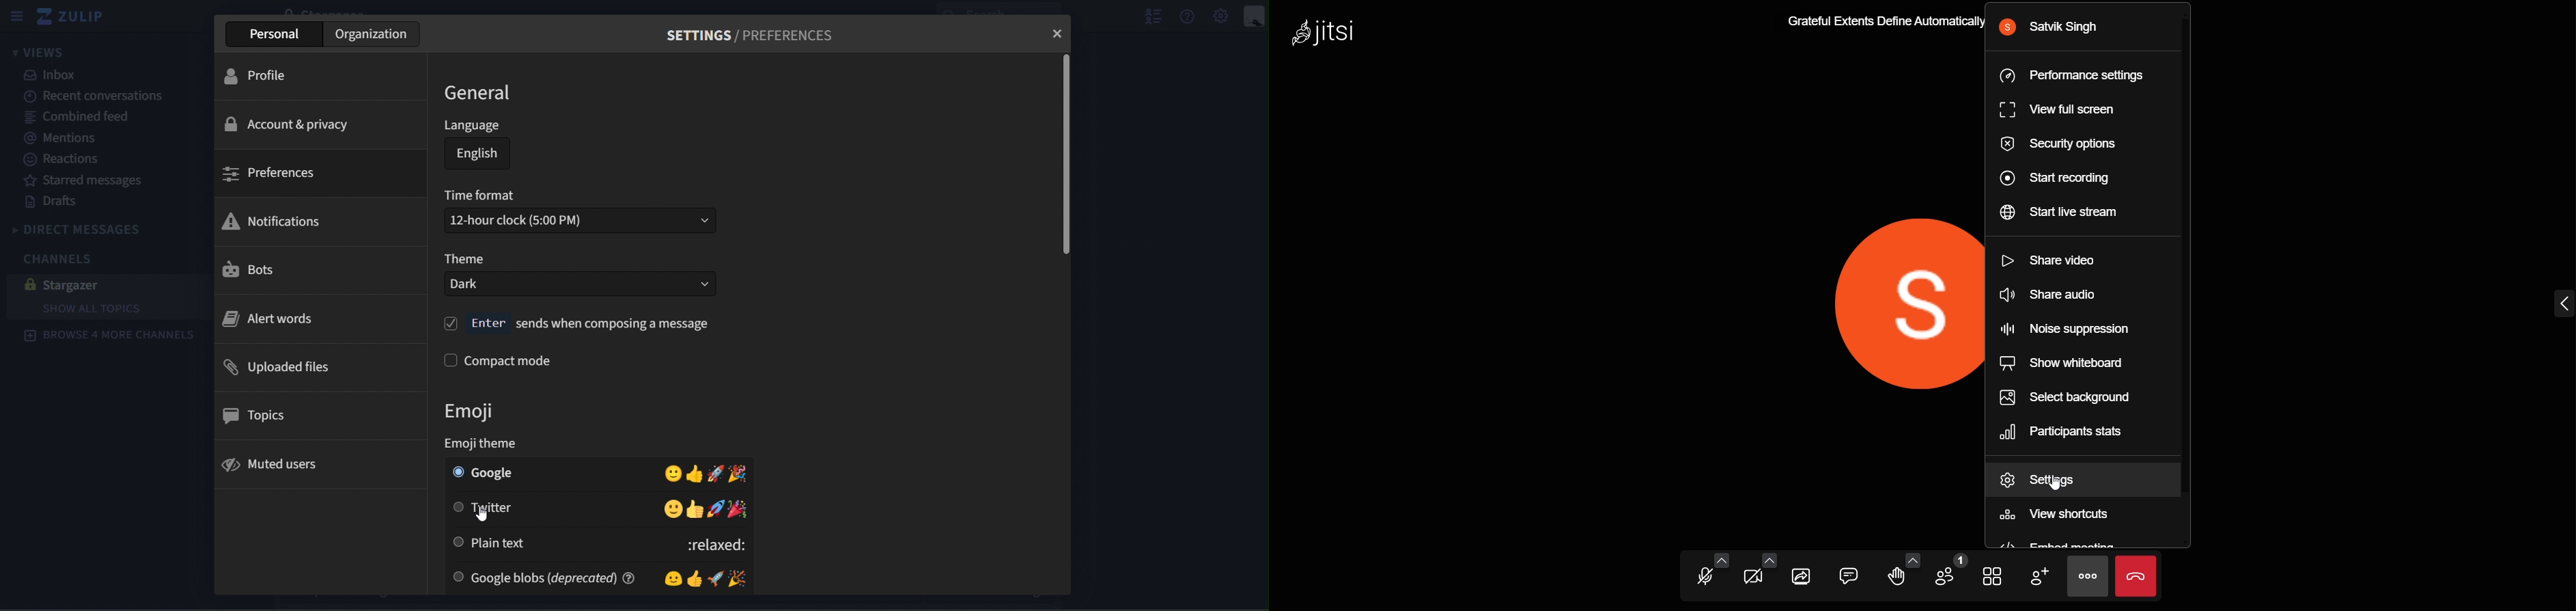 Image resolution: width=2576 pixels, height=616 pixels. Describe the element at coordinates (2138, 575) in the screenshot. I see `leave the meeting` at that location.